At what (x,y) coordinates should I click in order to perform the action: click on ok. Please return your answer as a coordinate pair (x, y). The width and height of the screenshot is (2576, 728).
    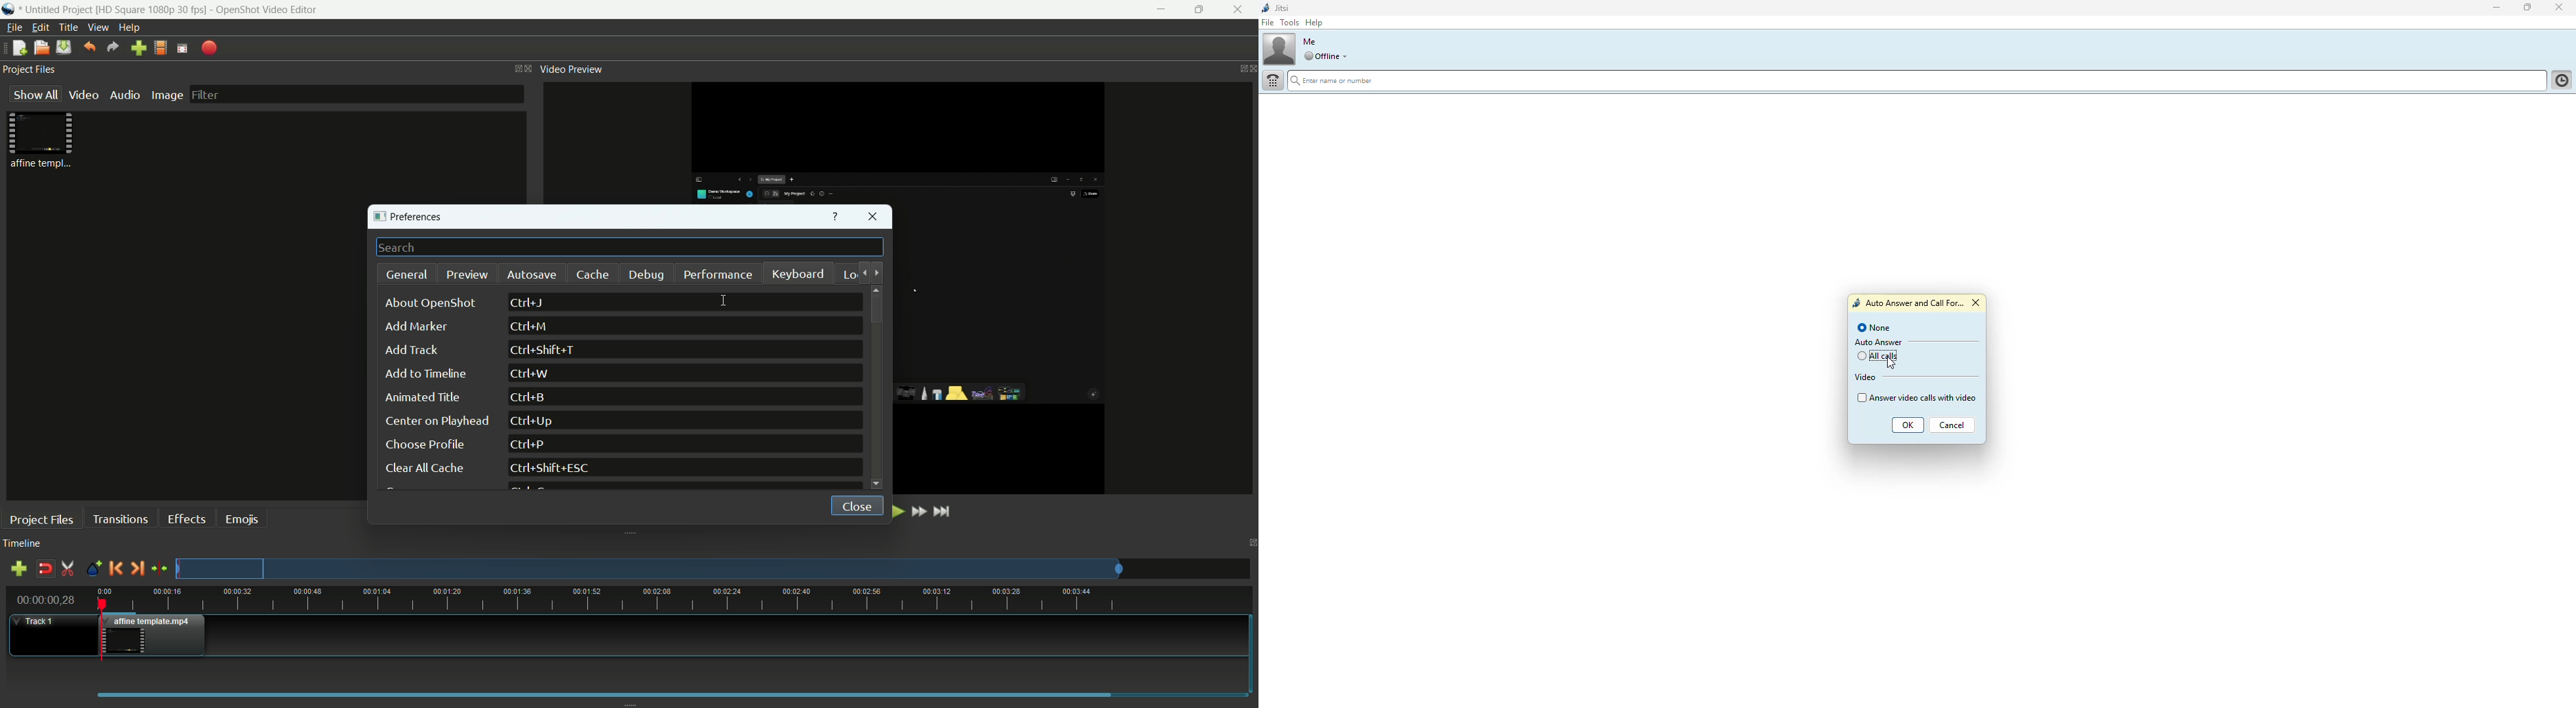
    Looking at the image, I should click on (1908, 427).